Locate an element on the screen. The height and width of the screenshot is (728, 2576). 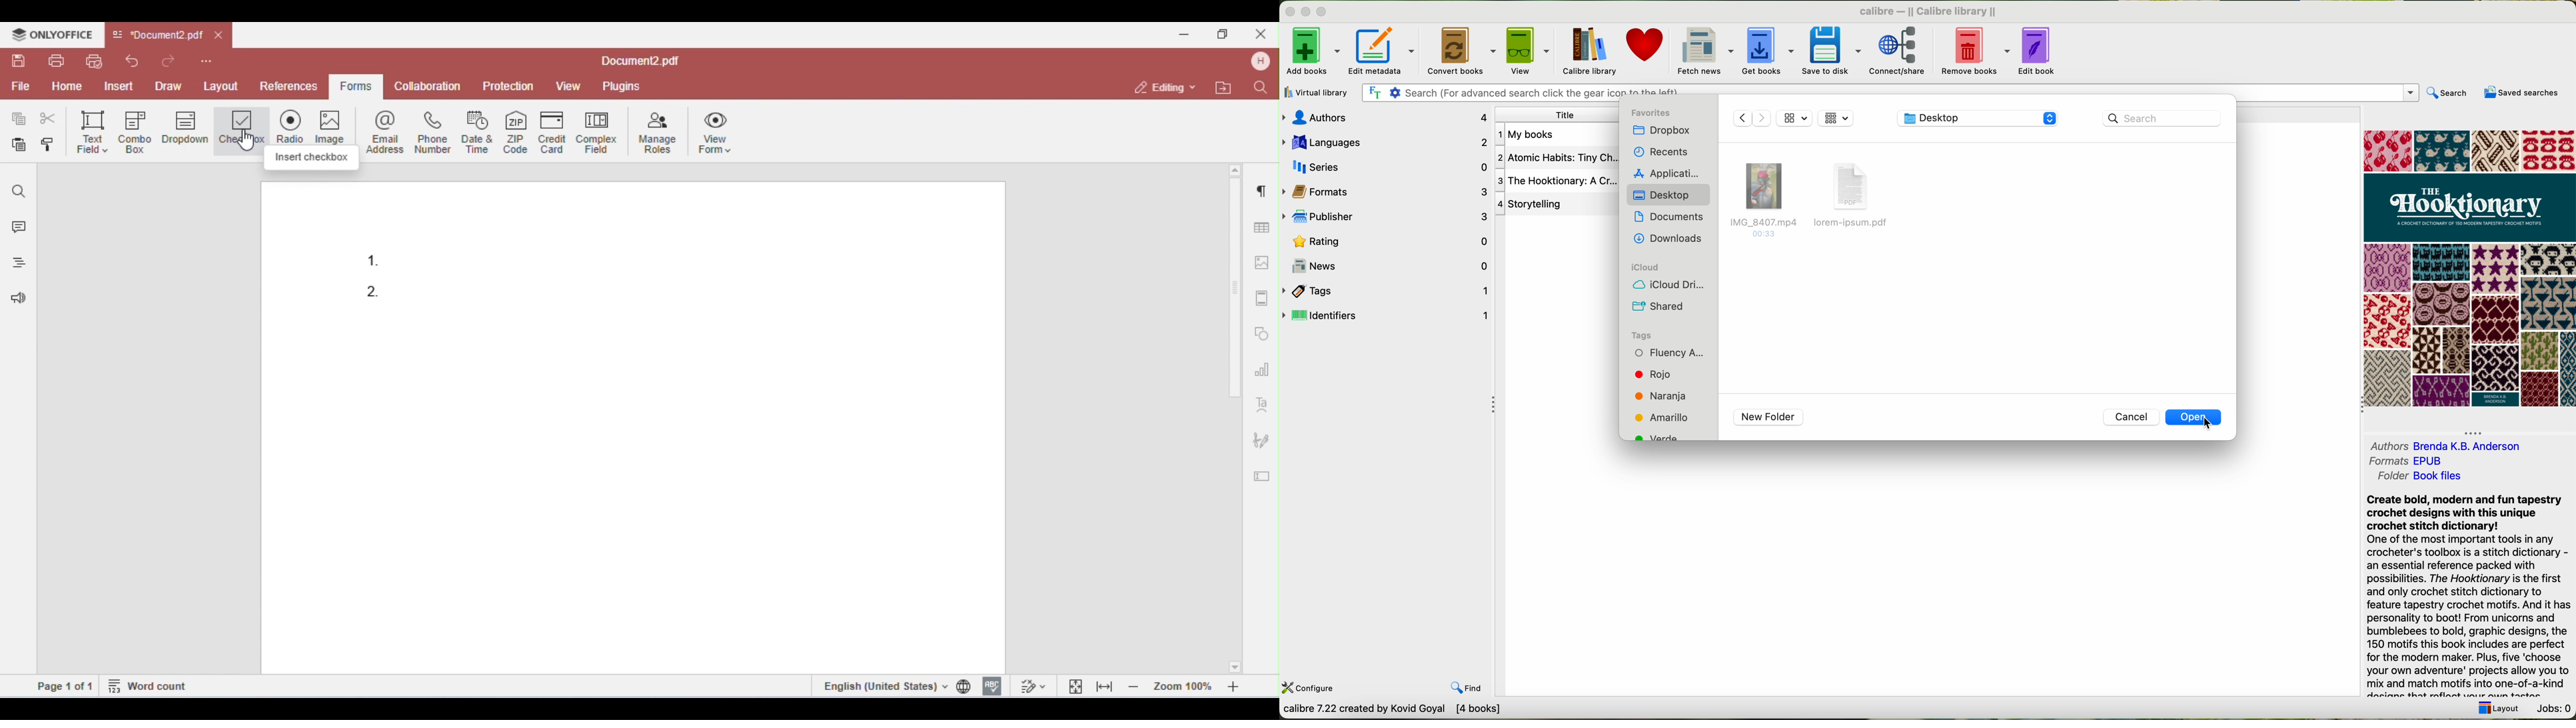
maximize Calibre is located at coordinates (1324, 10).